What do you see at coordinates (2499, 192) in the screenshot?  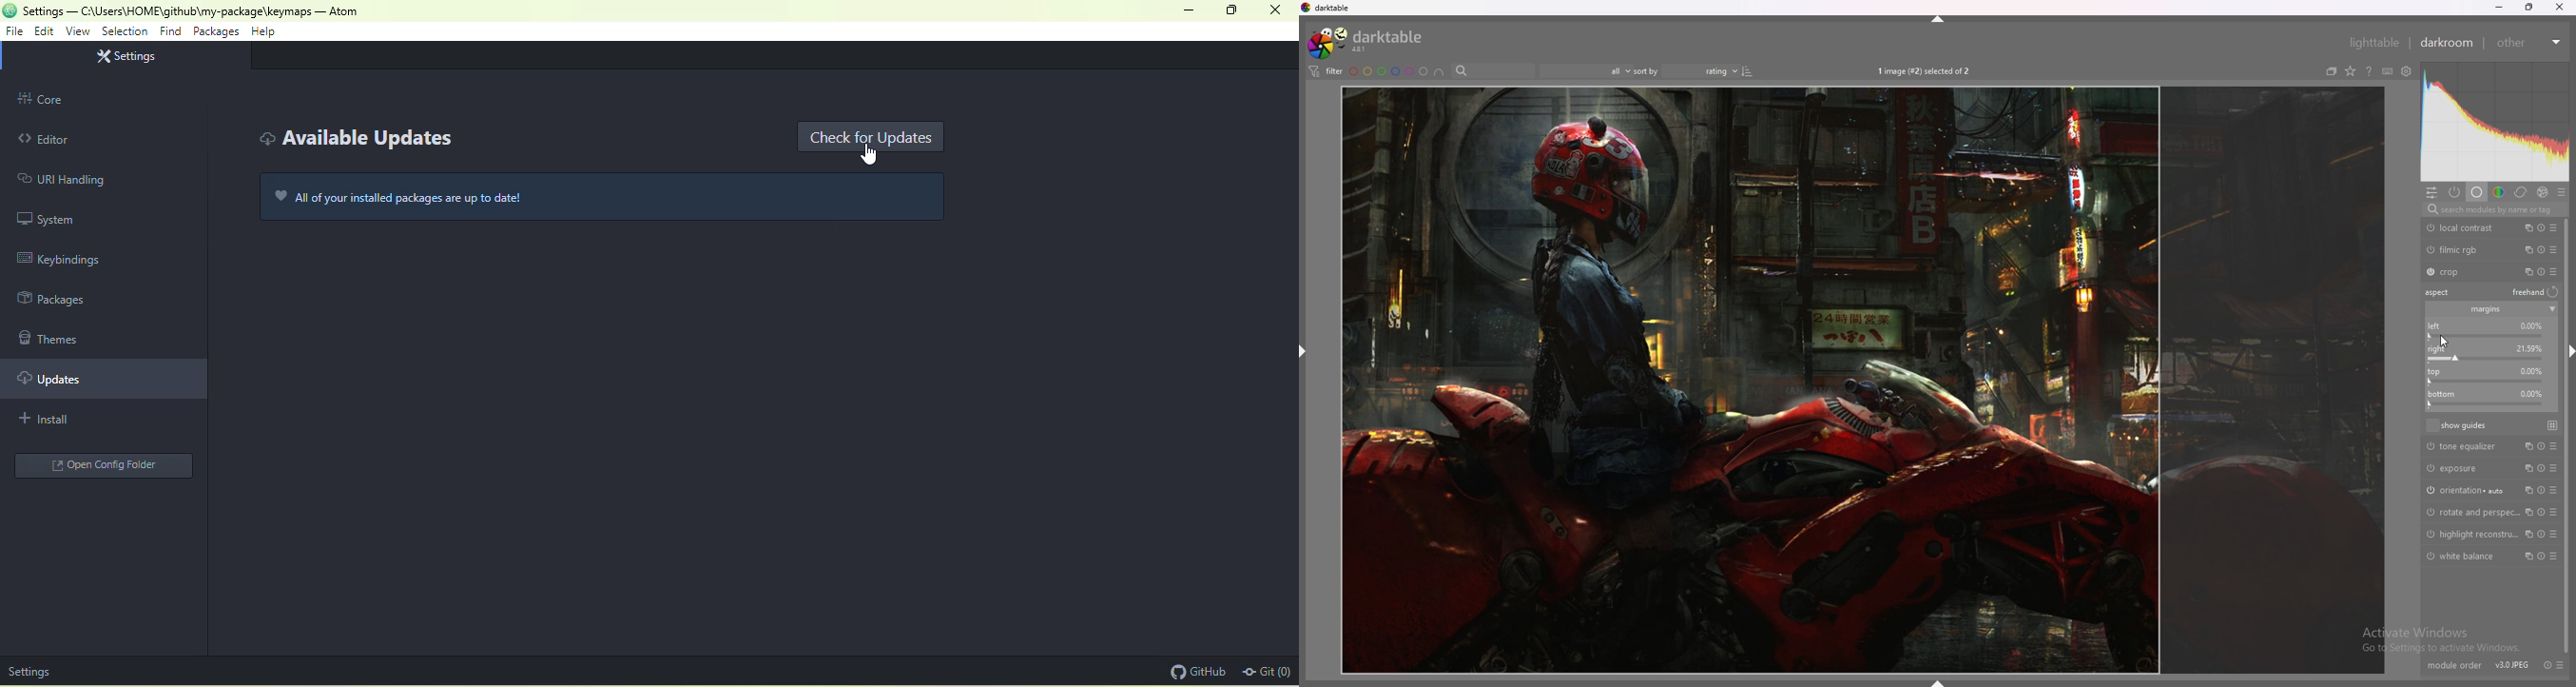 I see `color` at bounding box center [2499, 192].